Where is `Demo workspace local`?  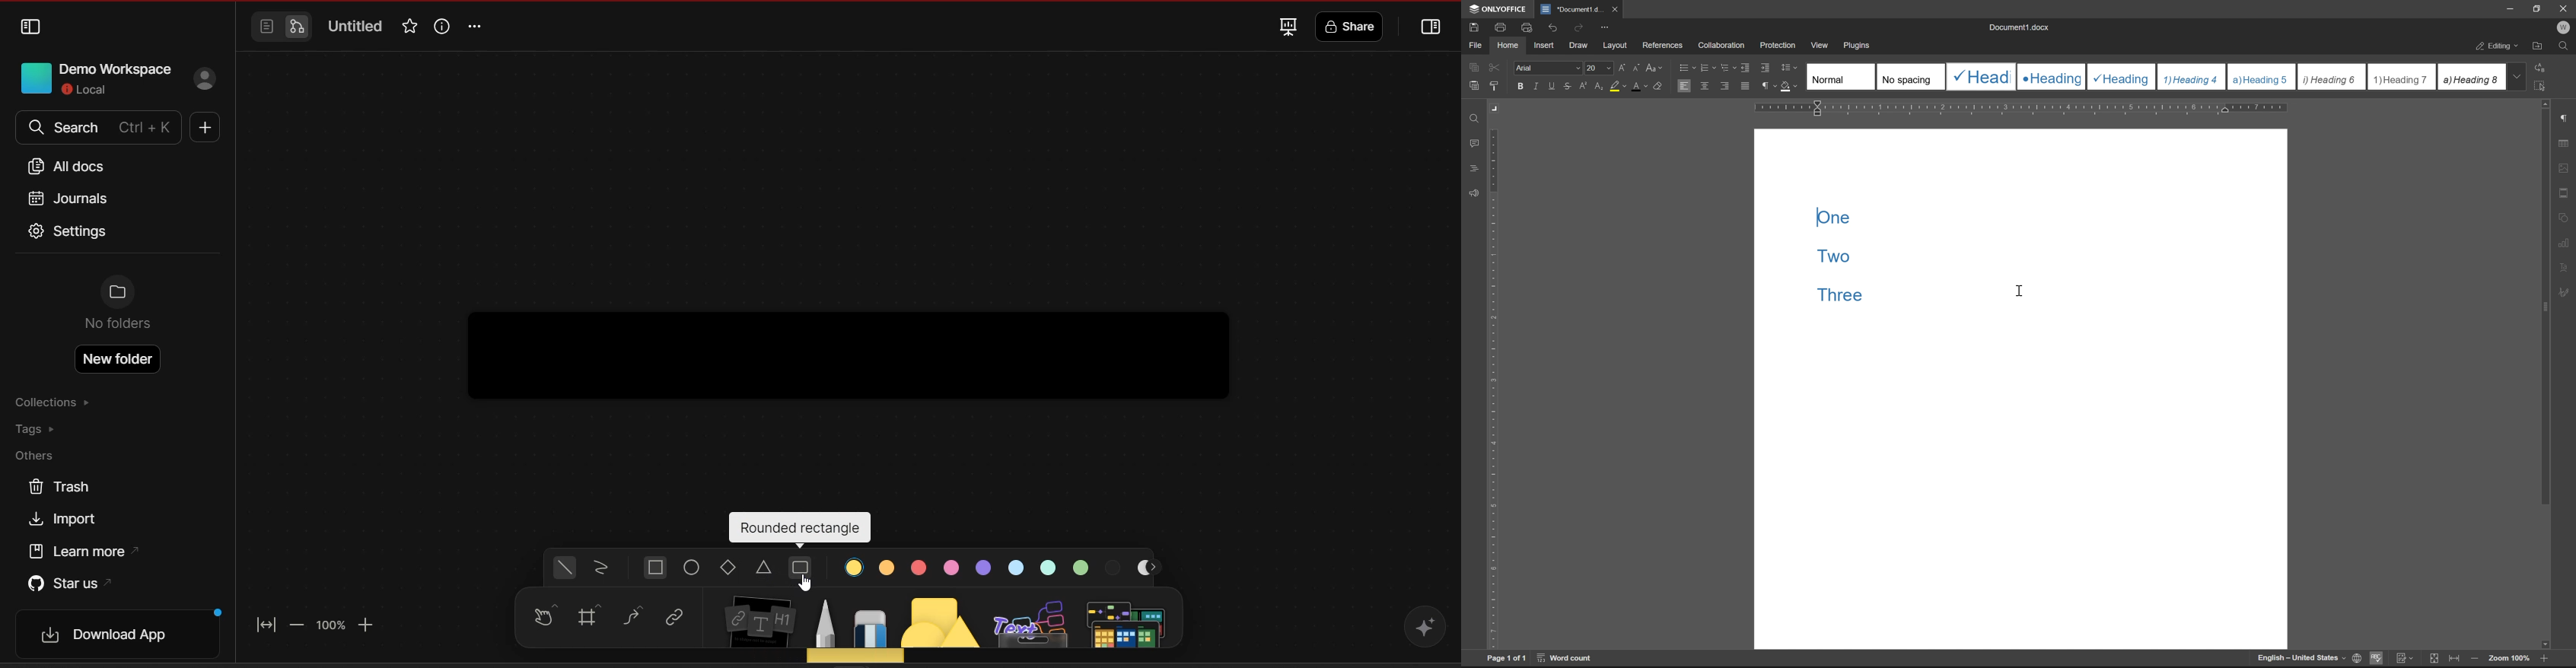 Demo workspace local is located at coordinates (91, 77).